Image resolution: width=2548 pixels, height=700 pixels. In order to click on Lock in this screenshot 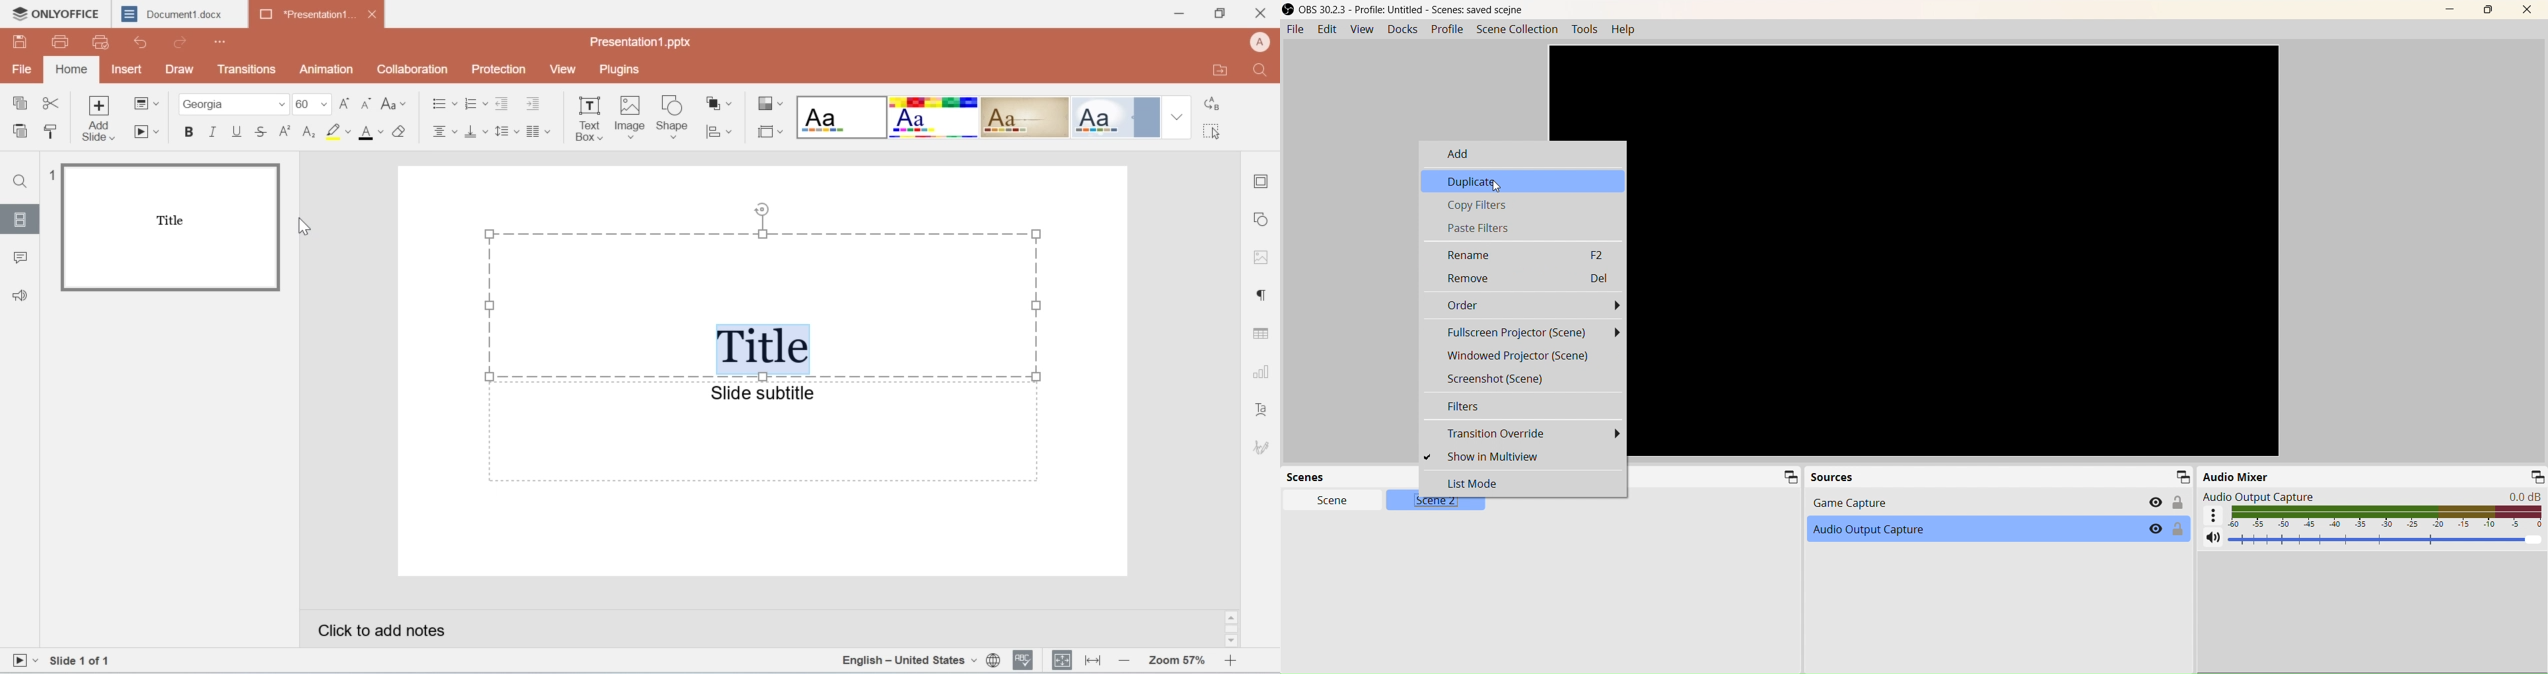, I will do `click(2178, 502)`.